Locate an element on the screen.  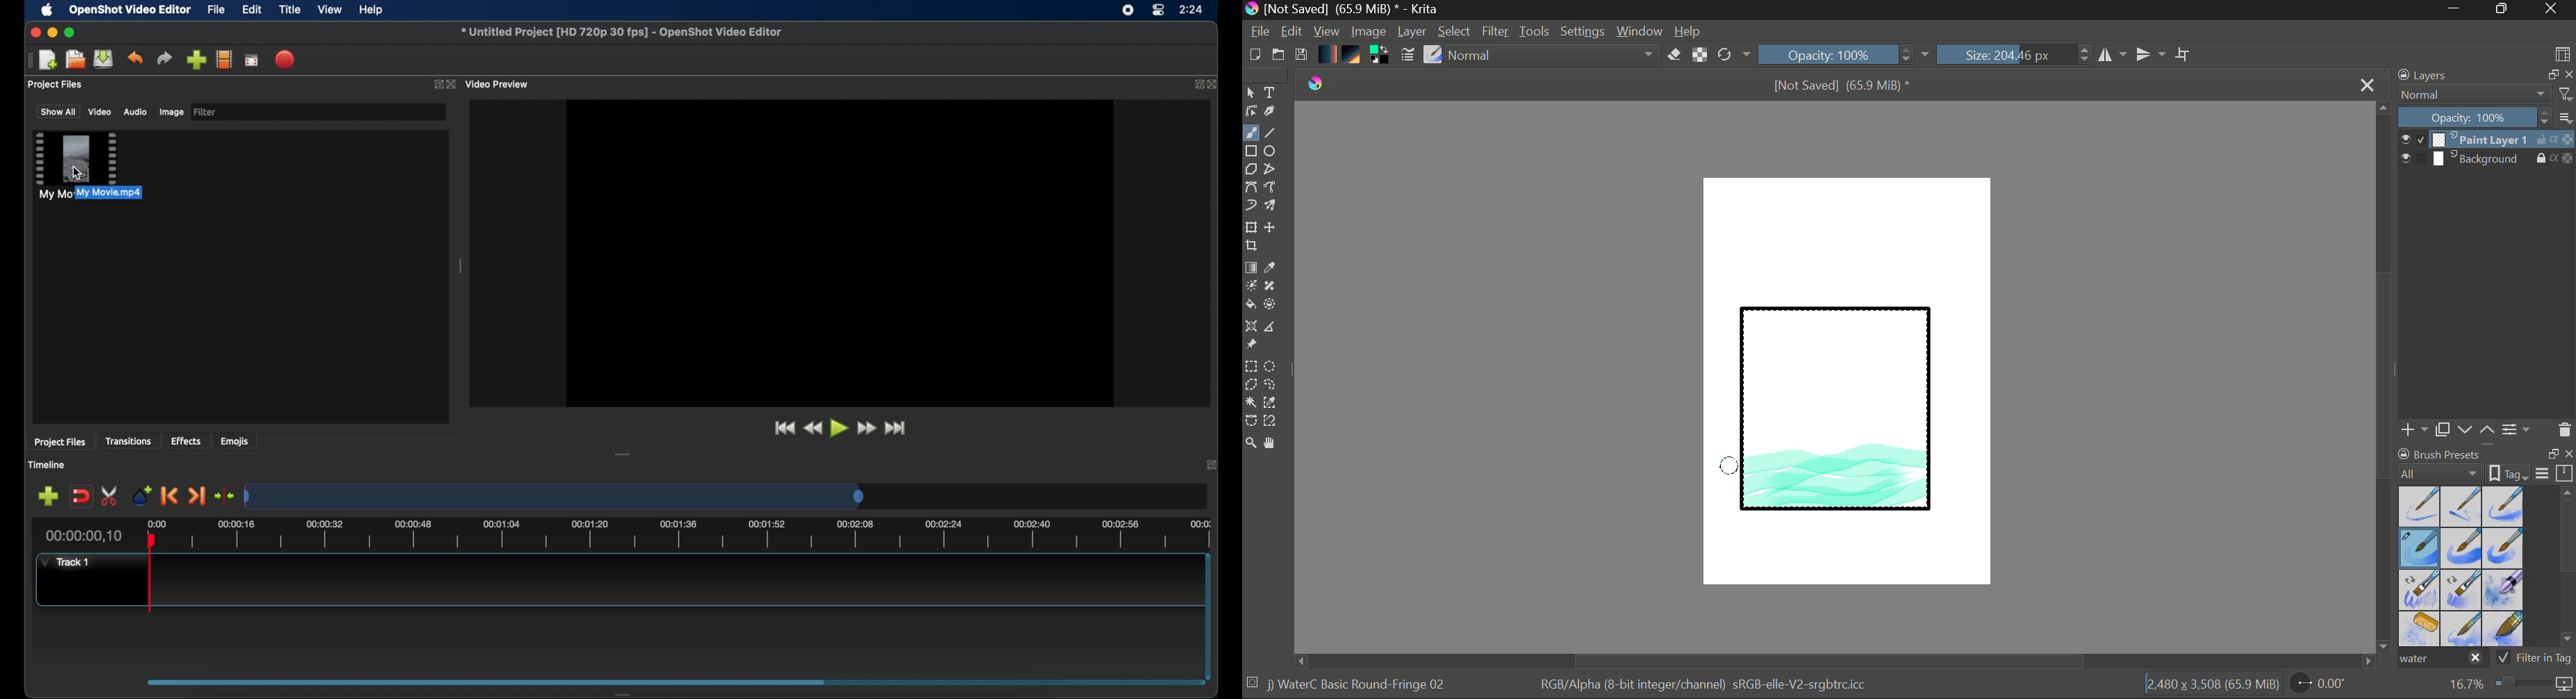
Close is located at coordinates (2552, 10).